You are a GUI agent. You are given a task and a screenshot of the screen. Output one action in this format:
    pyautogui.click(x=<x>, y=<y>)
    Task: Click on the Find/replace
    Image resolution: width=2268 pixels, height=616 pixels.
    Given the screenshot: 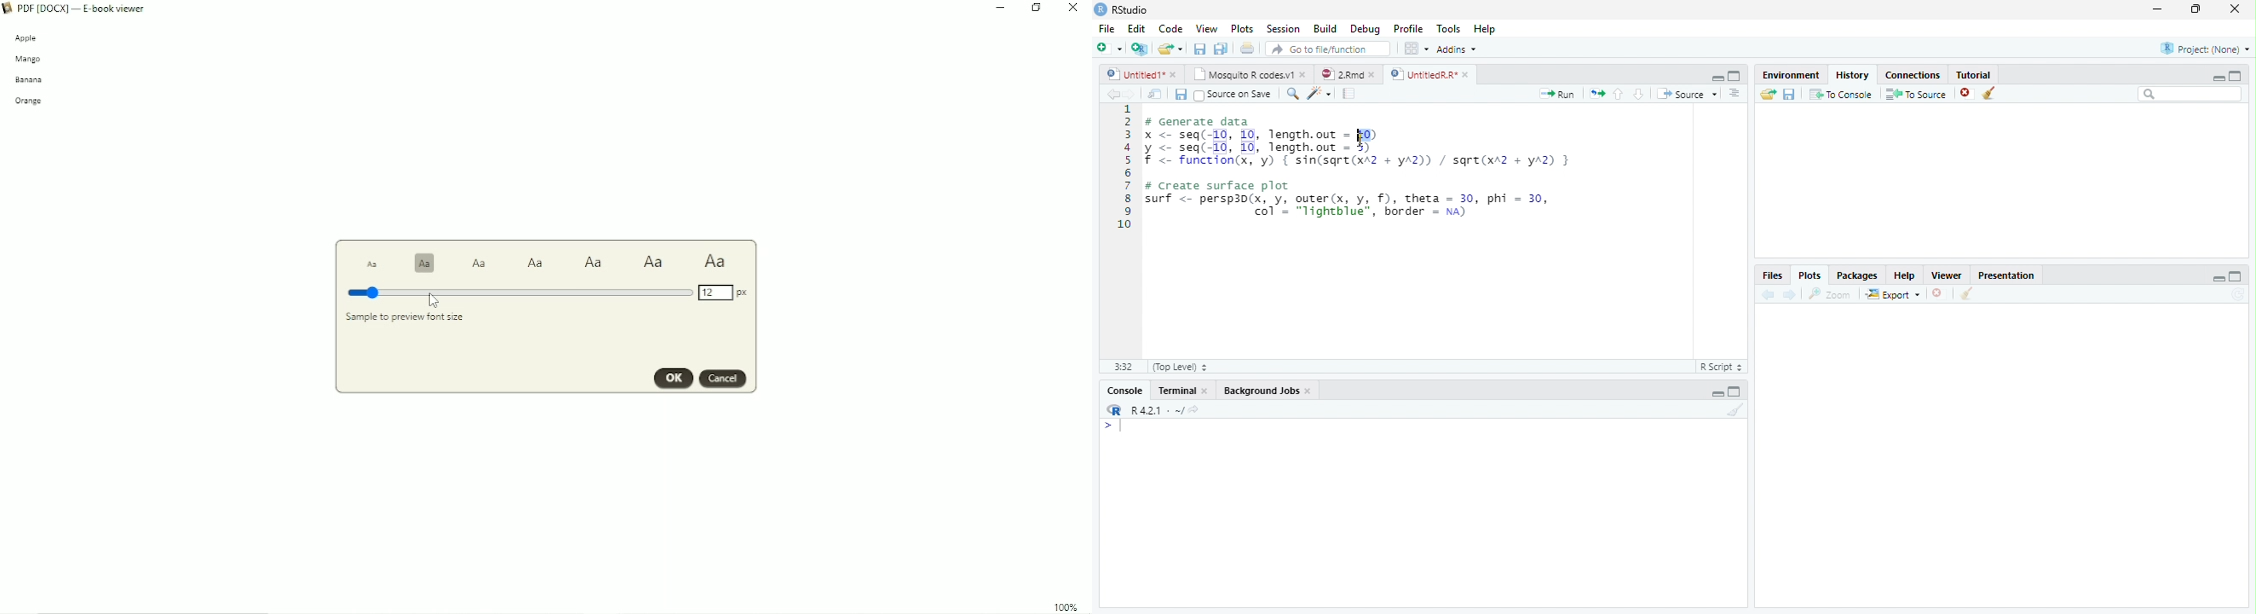 What is the action you would take?
    pyautogui.click(x=1292, y=94)
    